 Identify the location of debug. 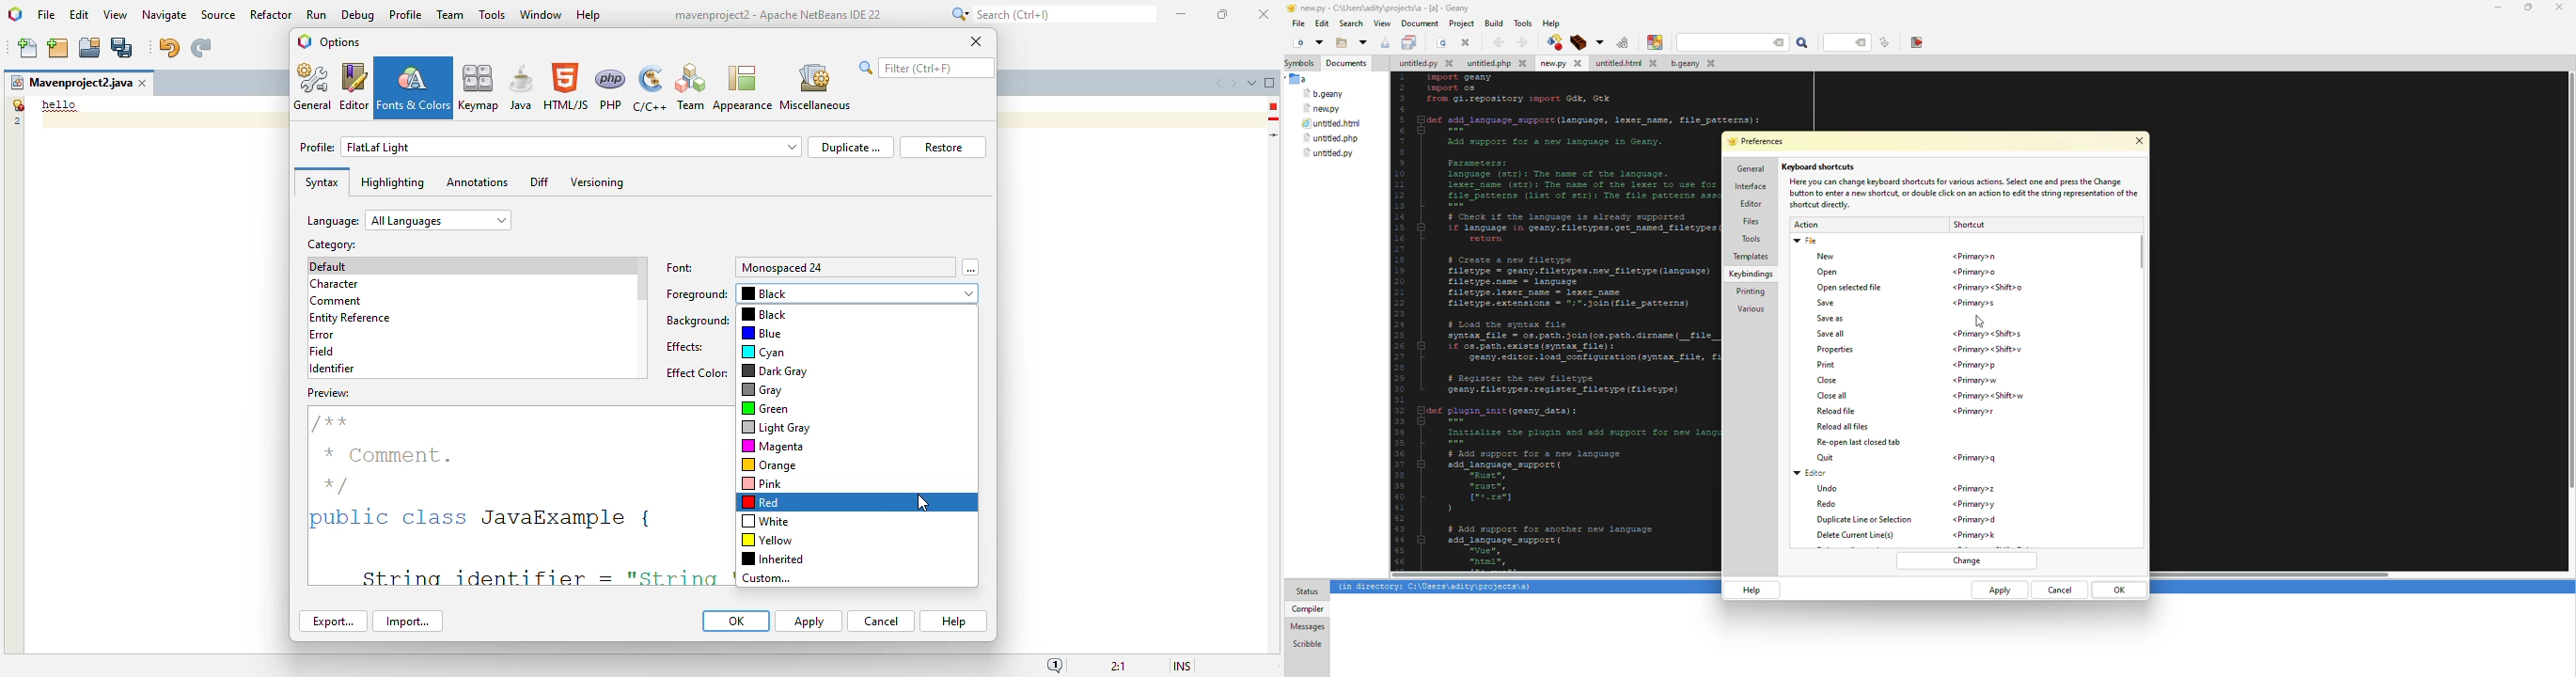
(359, 15).